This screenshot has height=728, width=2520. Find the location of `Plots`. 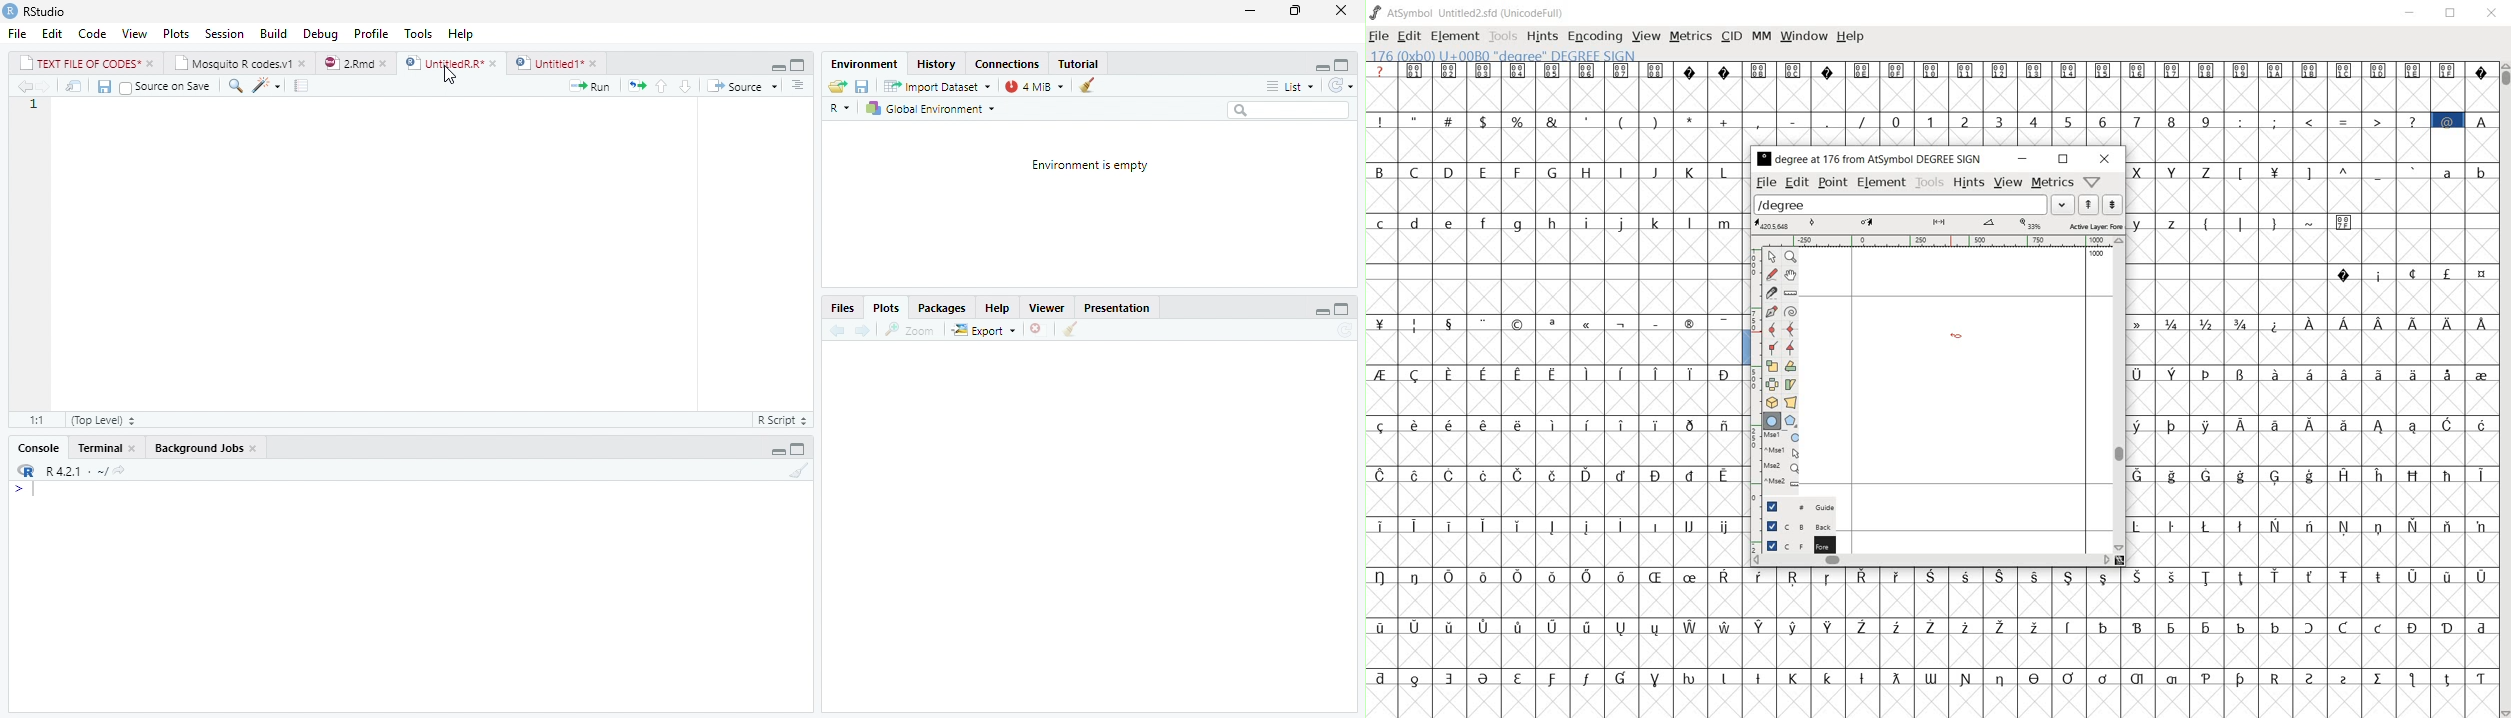

Plots is located at coordinates (176, 34).